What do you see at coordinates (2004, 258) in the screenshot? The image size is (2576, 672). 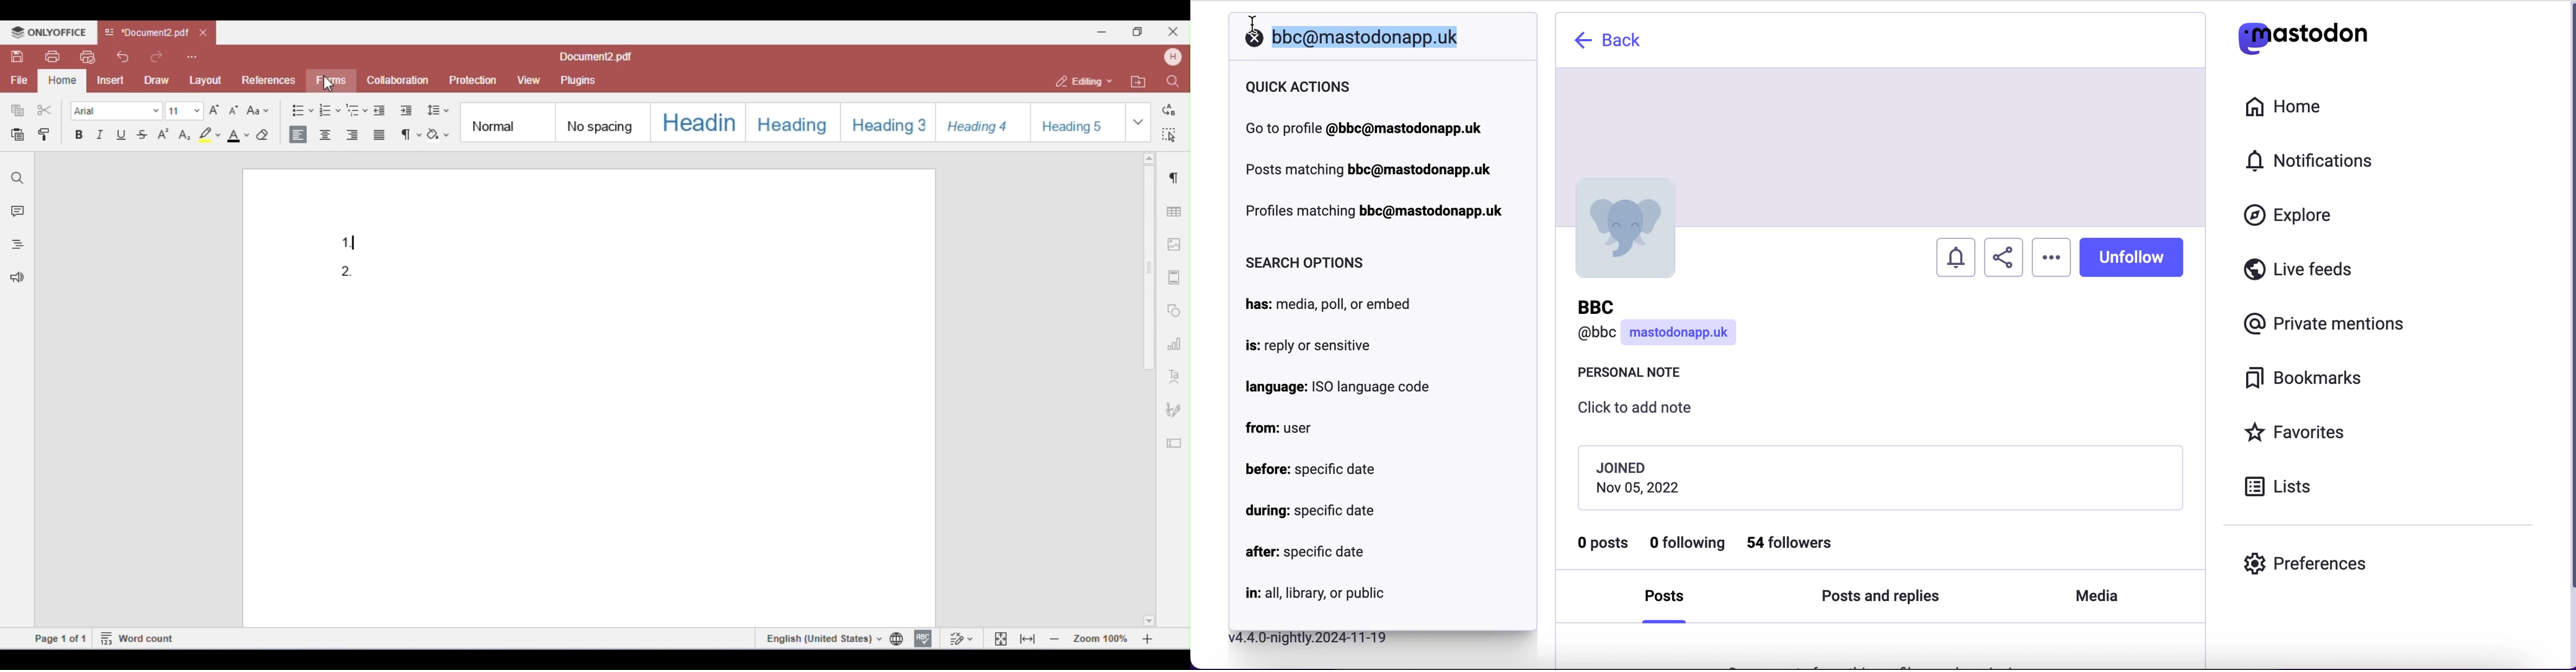 I see `share` at bounding box center [2004, 258].